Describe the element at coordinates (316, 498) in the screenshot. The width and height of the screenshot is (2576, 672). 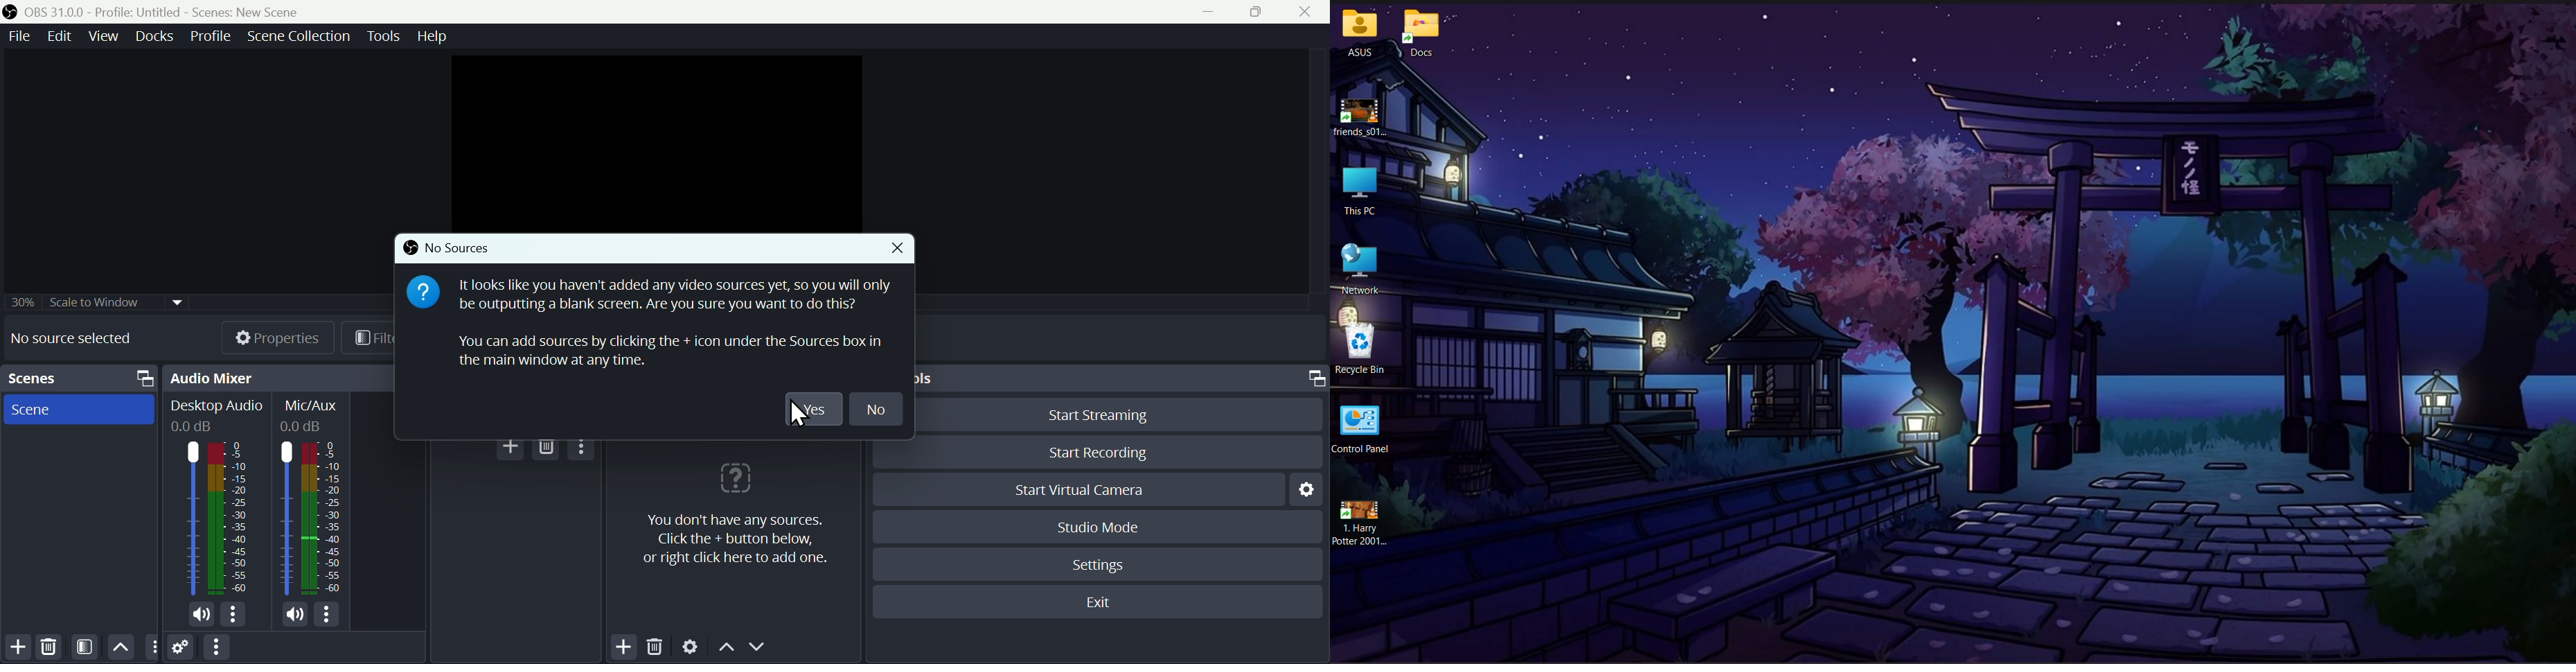
I see `Mic/Aux` at that location.